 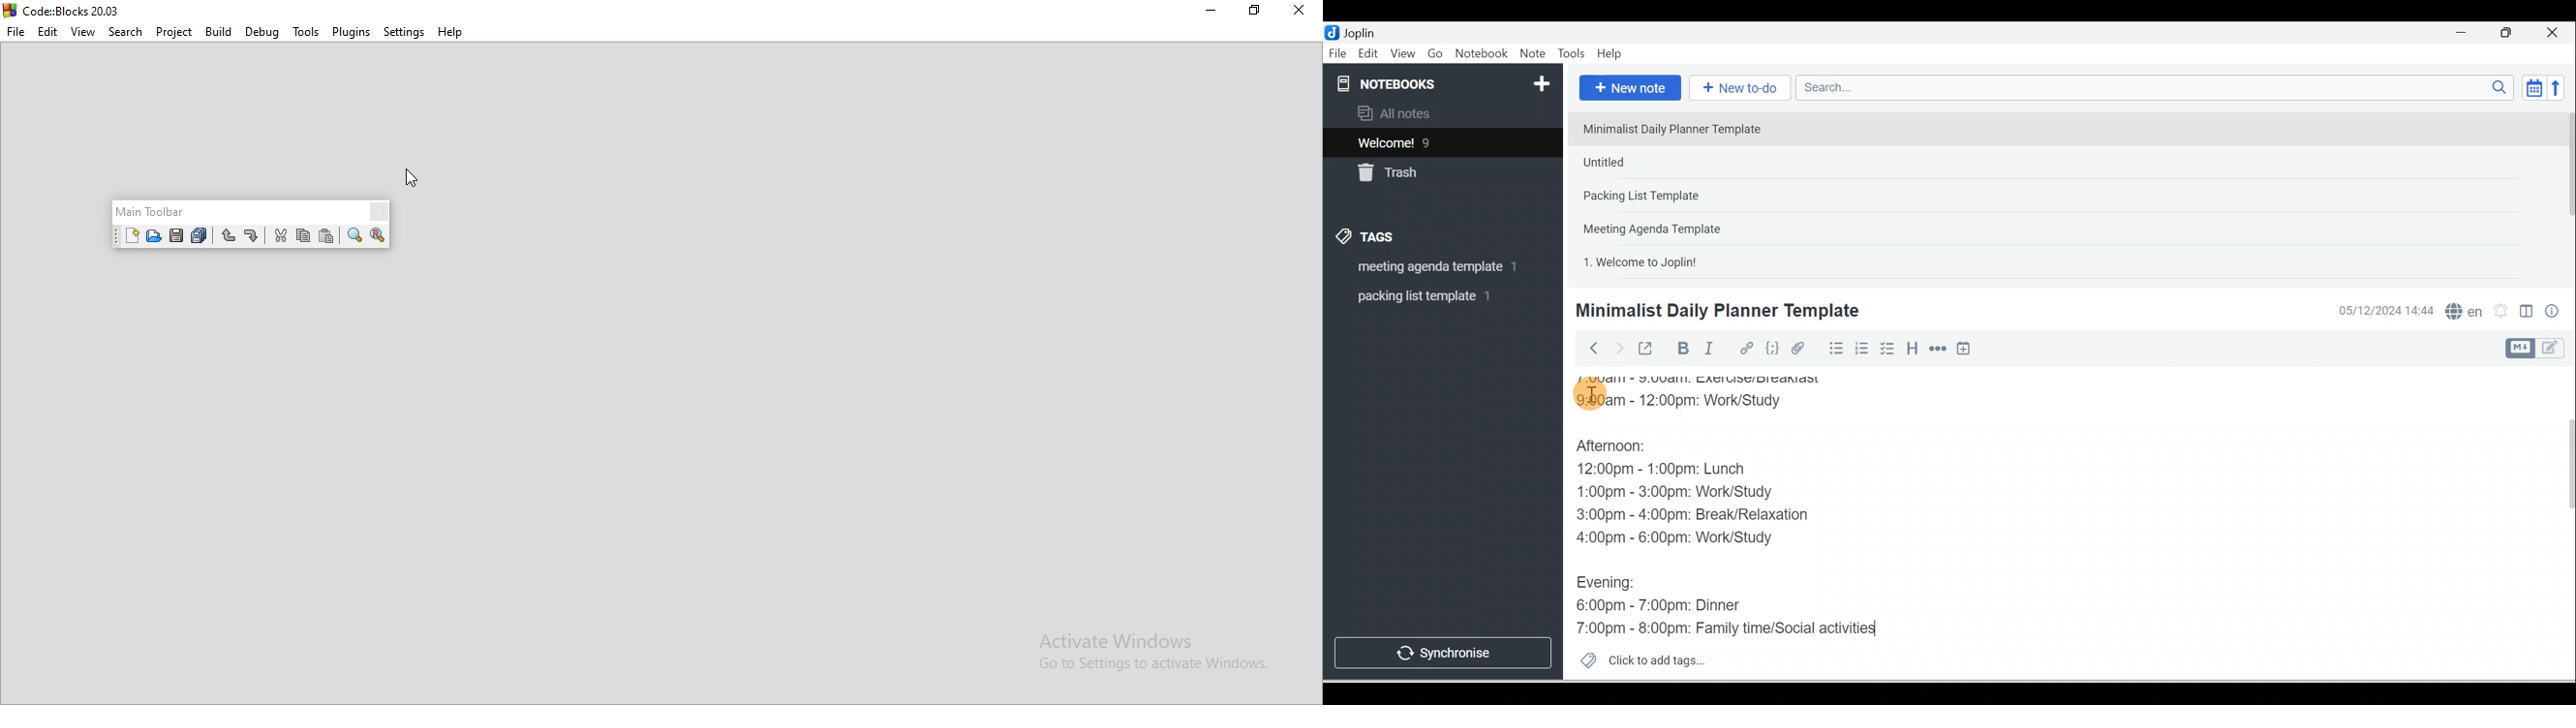 What do you see at coordinates (1610, 54) in the screenshot?
I see `Help` at bounding box center [1610, 54].